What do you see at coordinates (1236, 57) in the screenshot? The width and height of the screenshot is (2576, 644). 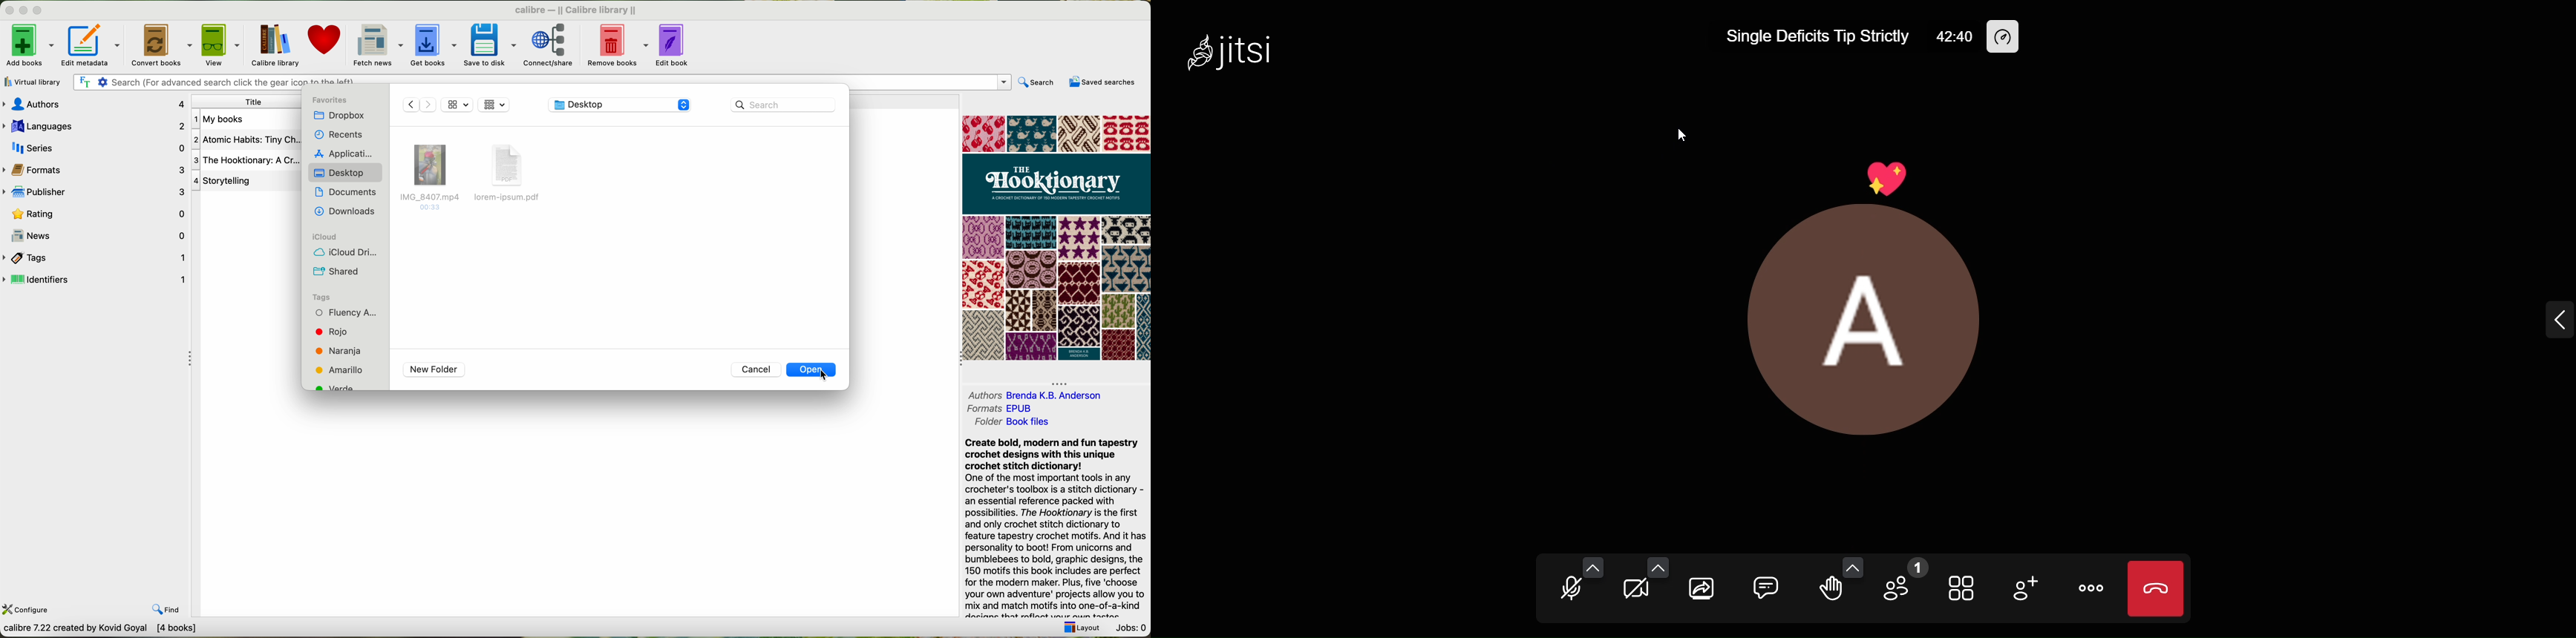 I see `jitsi` at bounding box center [1236, 57].